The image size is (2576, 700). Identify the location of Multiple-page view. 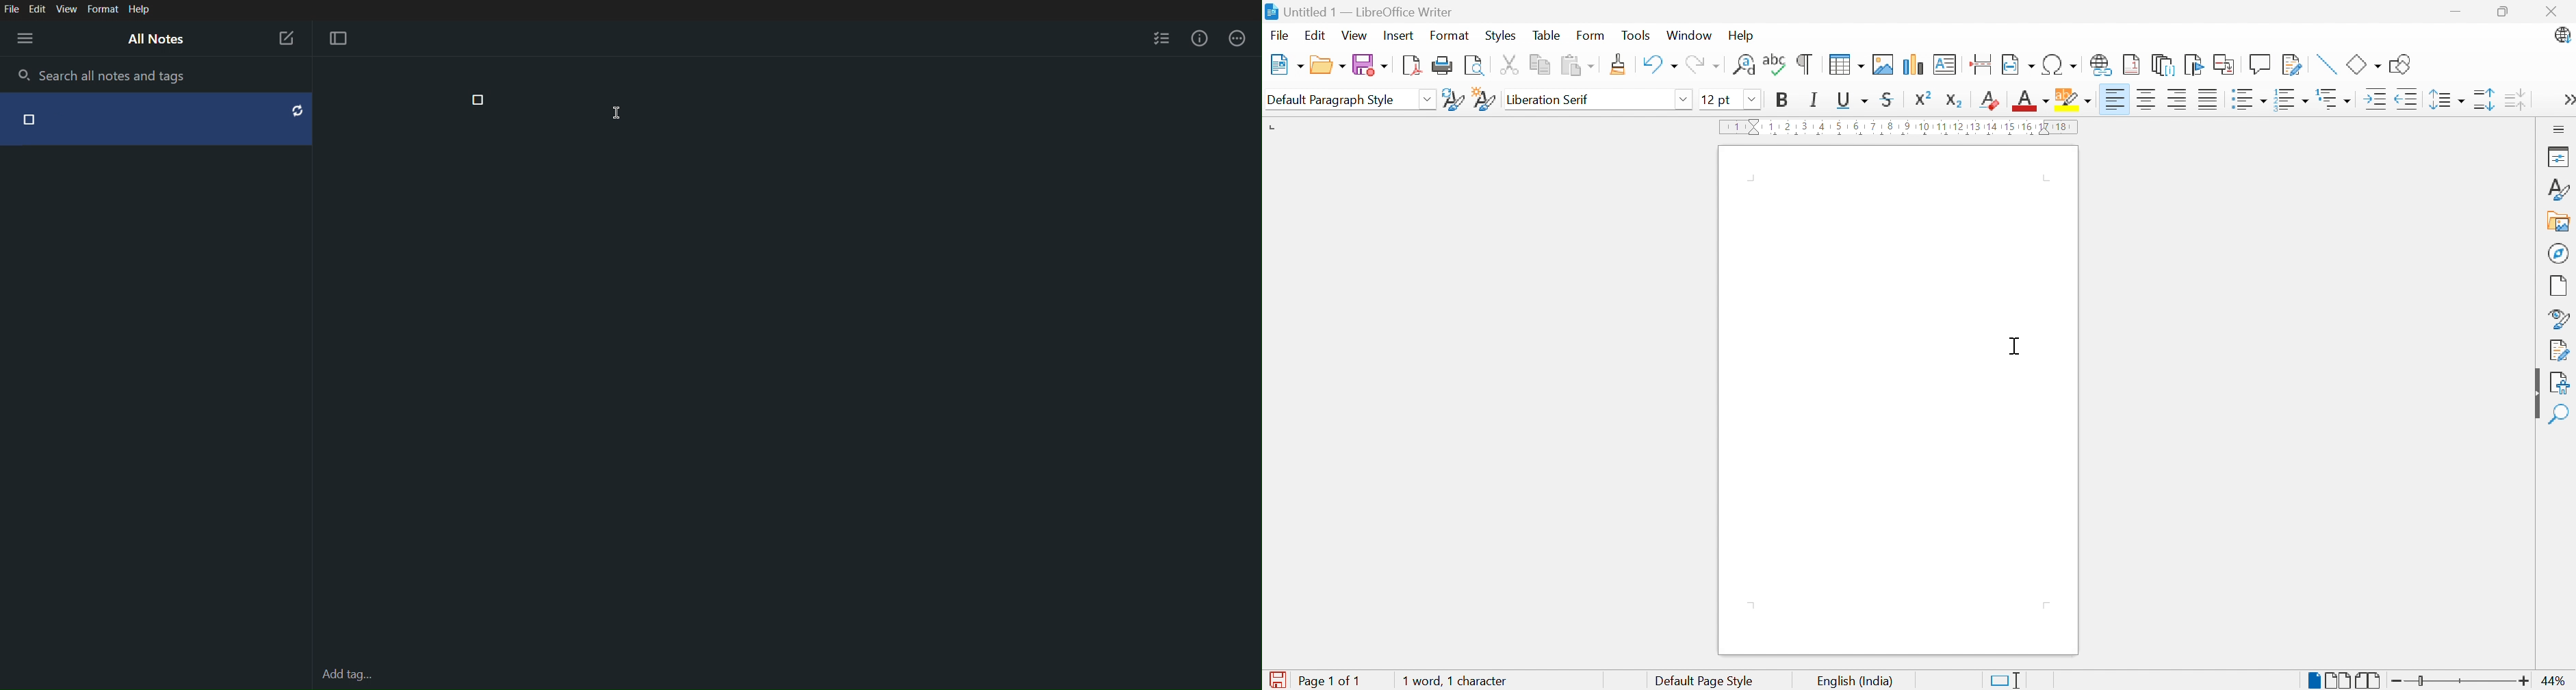
(2338, 681).